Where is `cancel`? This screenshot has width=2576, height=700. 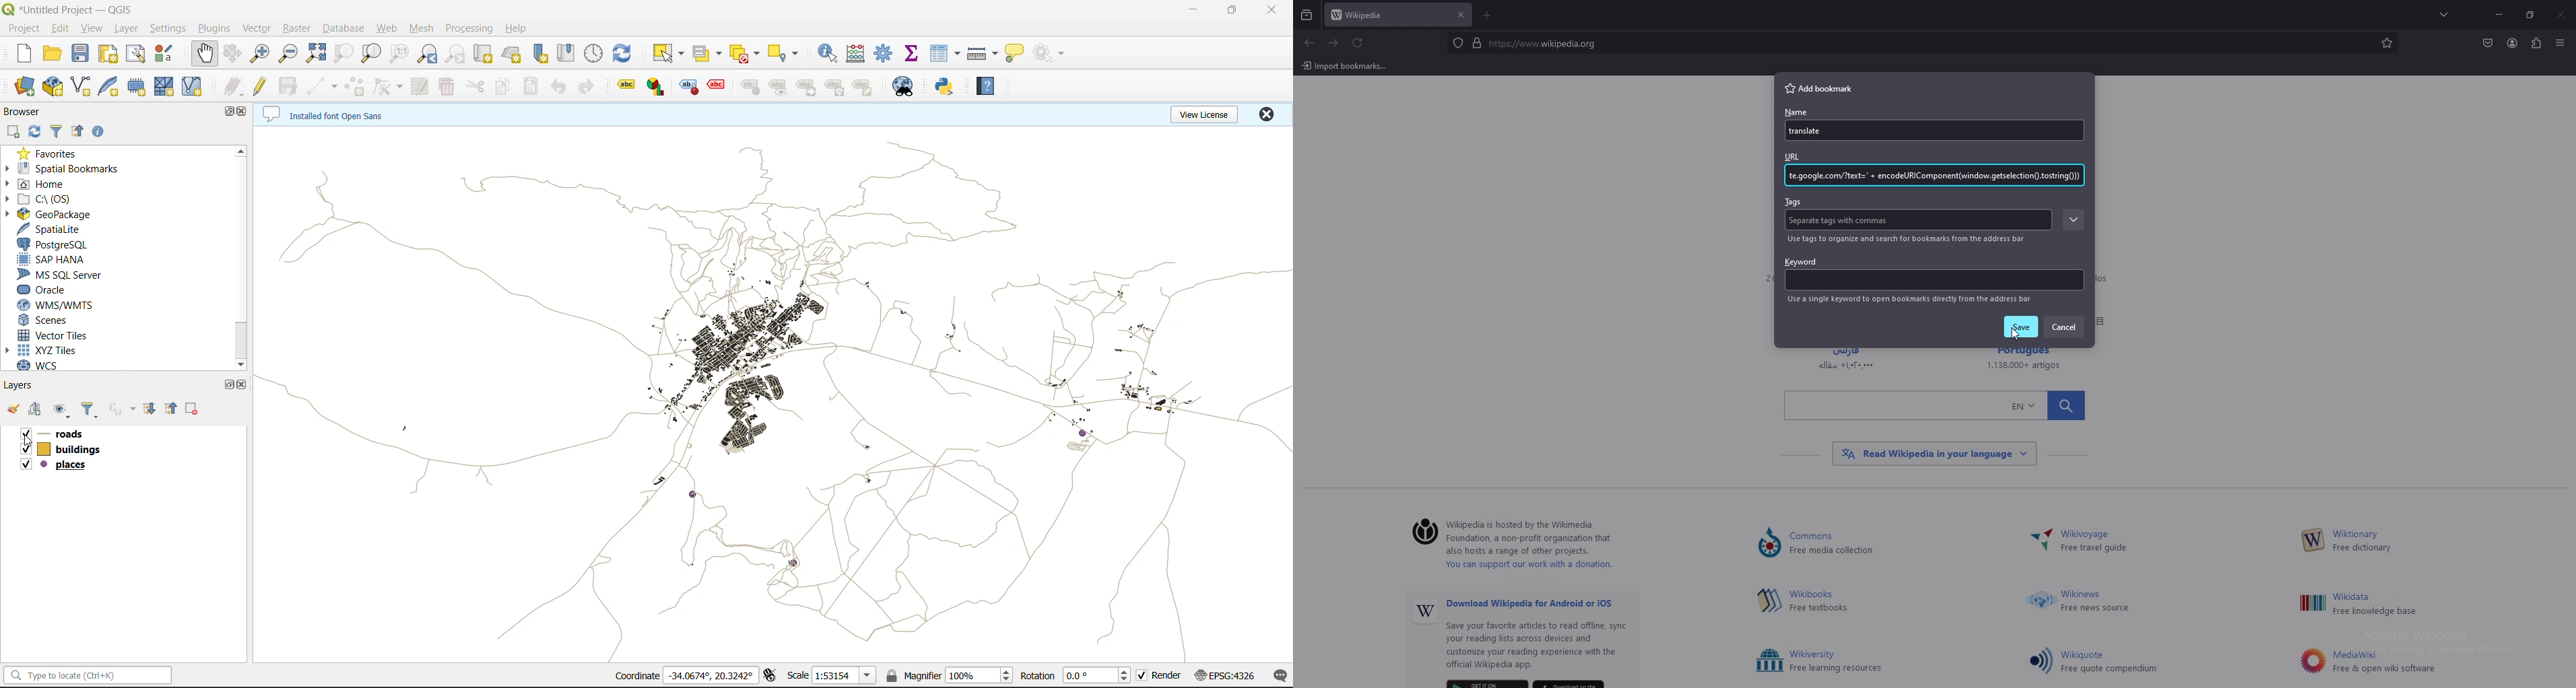
cancel is located at coordinates (2066, 326).